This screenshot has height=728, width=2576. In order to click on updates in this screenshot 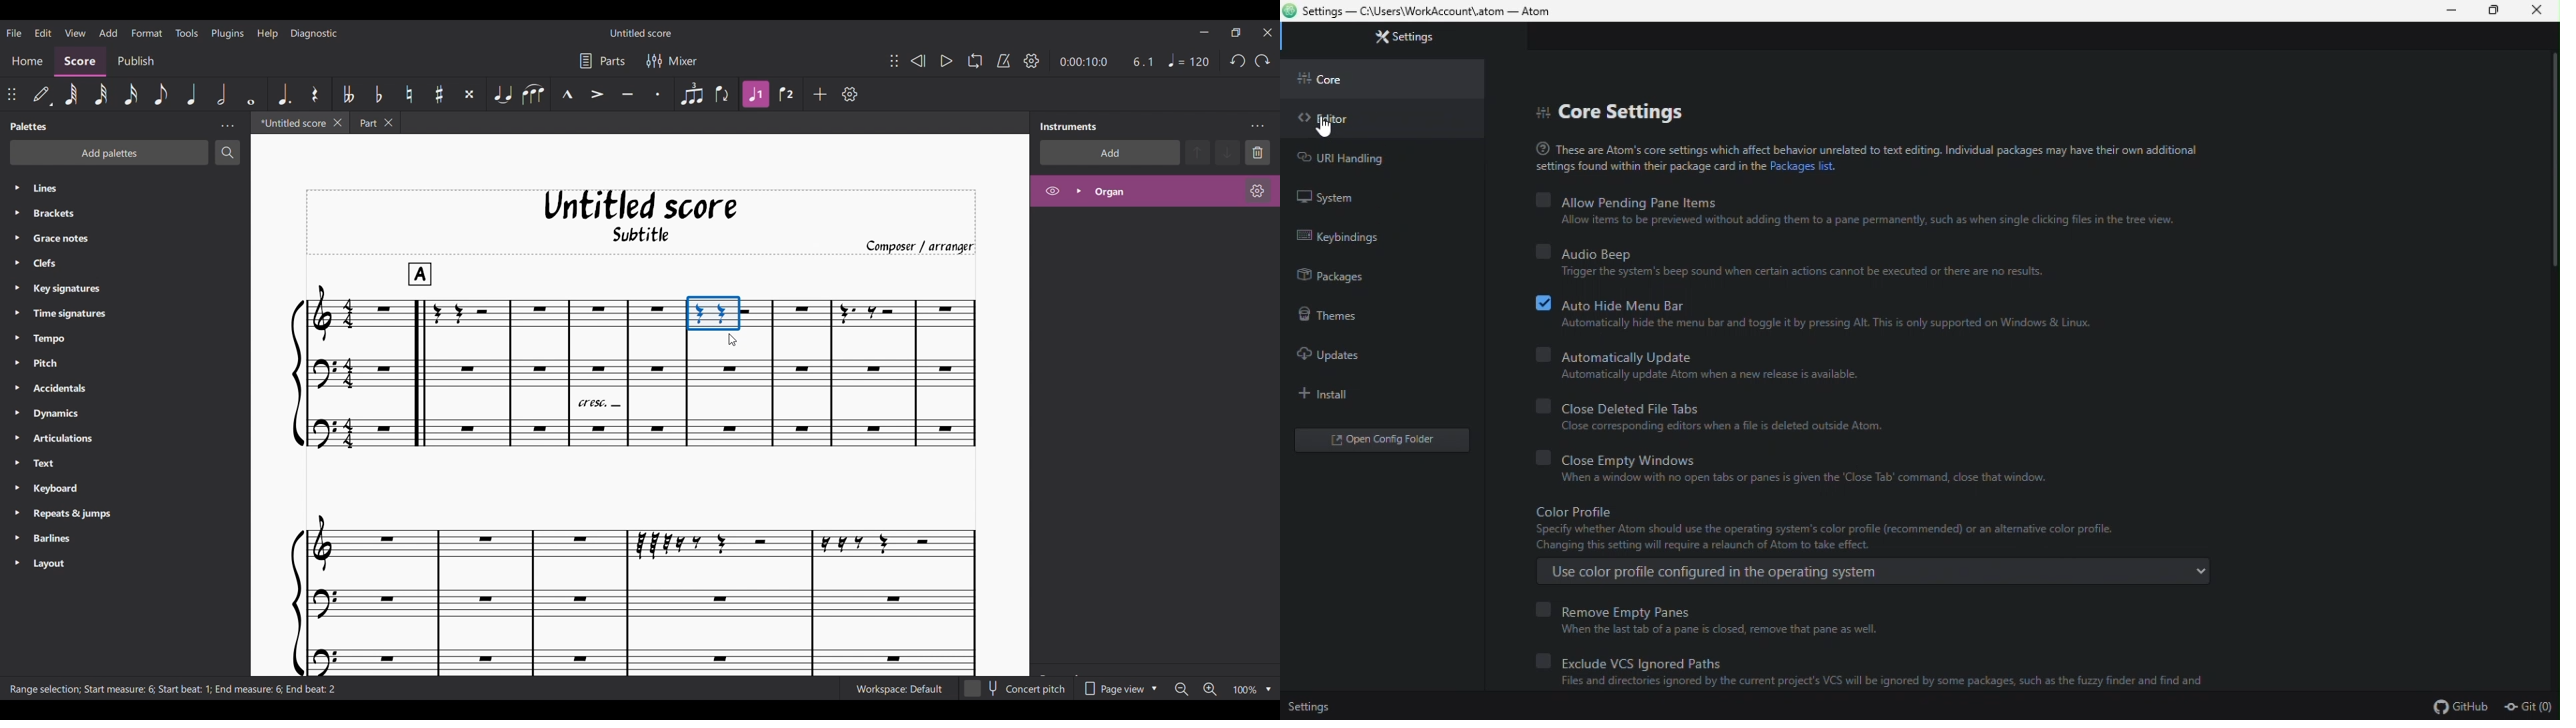, I will do `click(1380, 354)`.